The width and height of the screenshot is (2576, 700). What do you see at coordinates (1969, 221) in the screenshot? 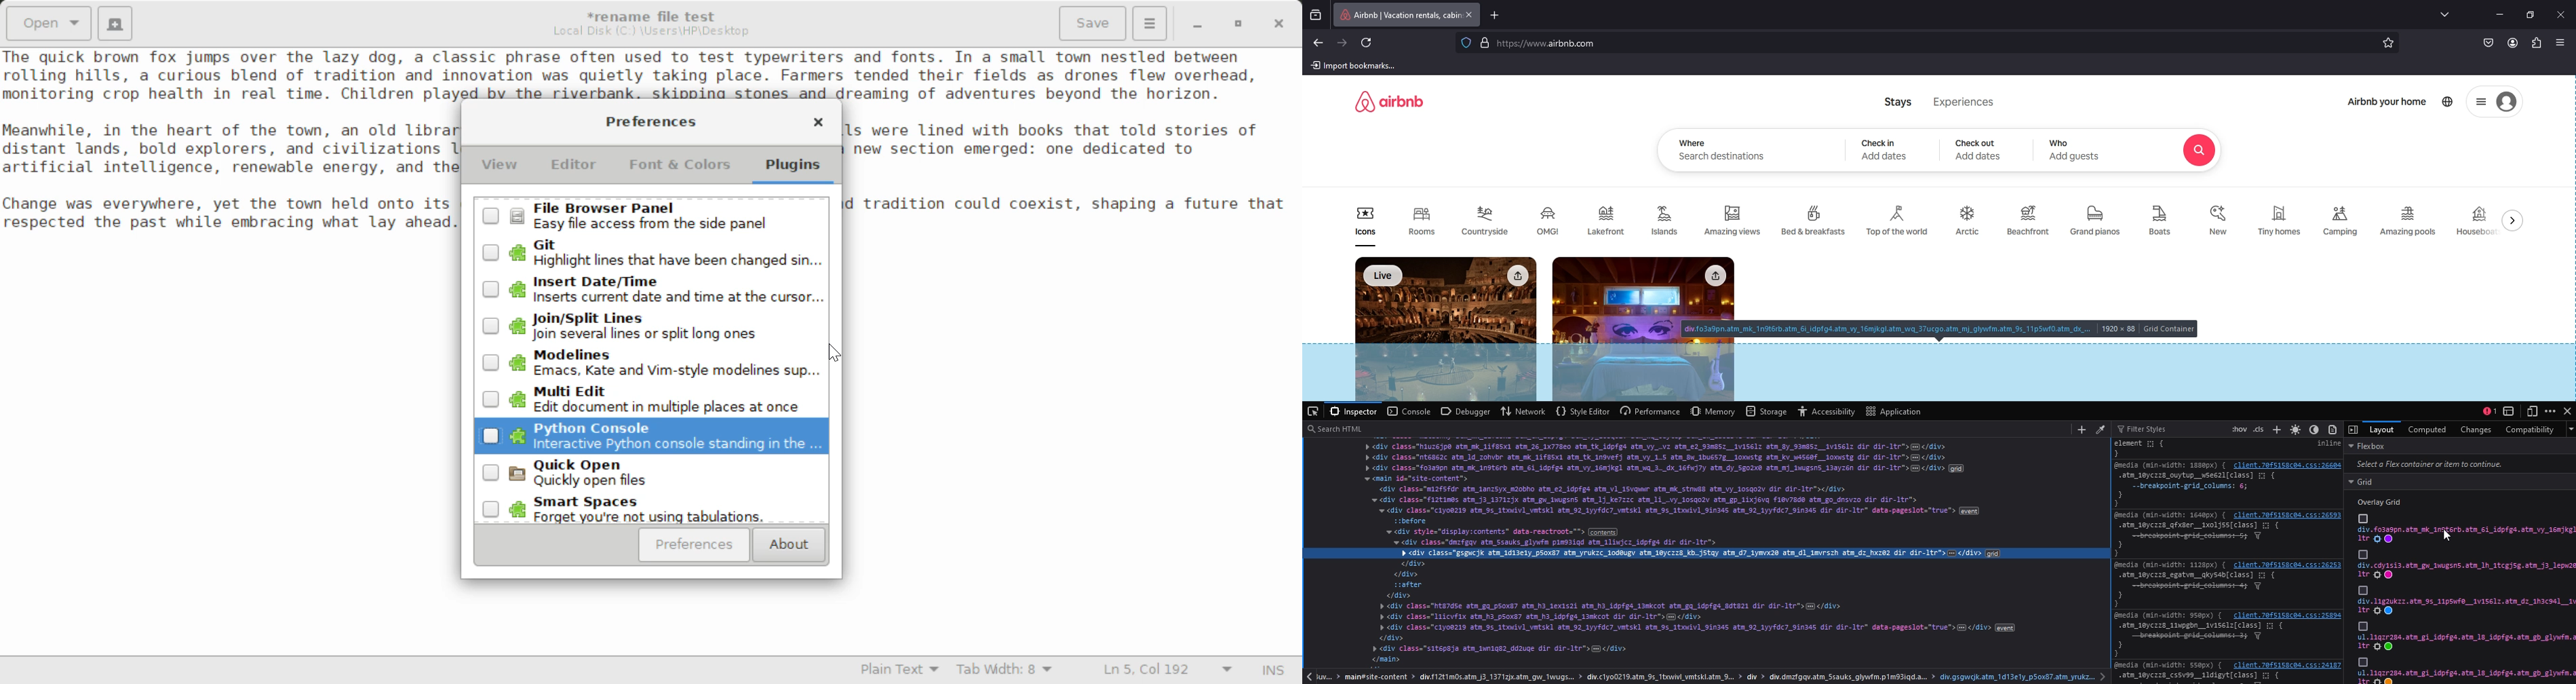
I see `arctic` at bounding box center [1969, 221].